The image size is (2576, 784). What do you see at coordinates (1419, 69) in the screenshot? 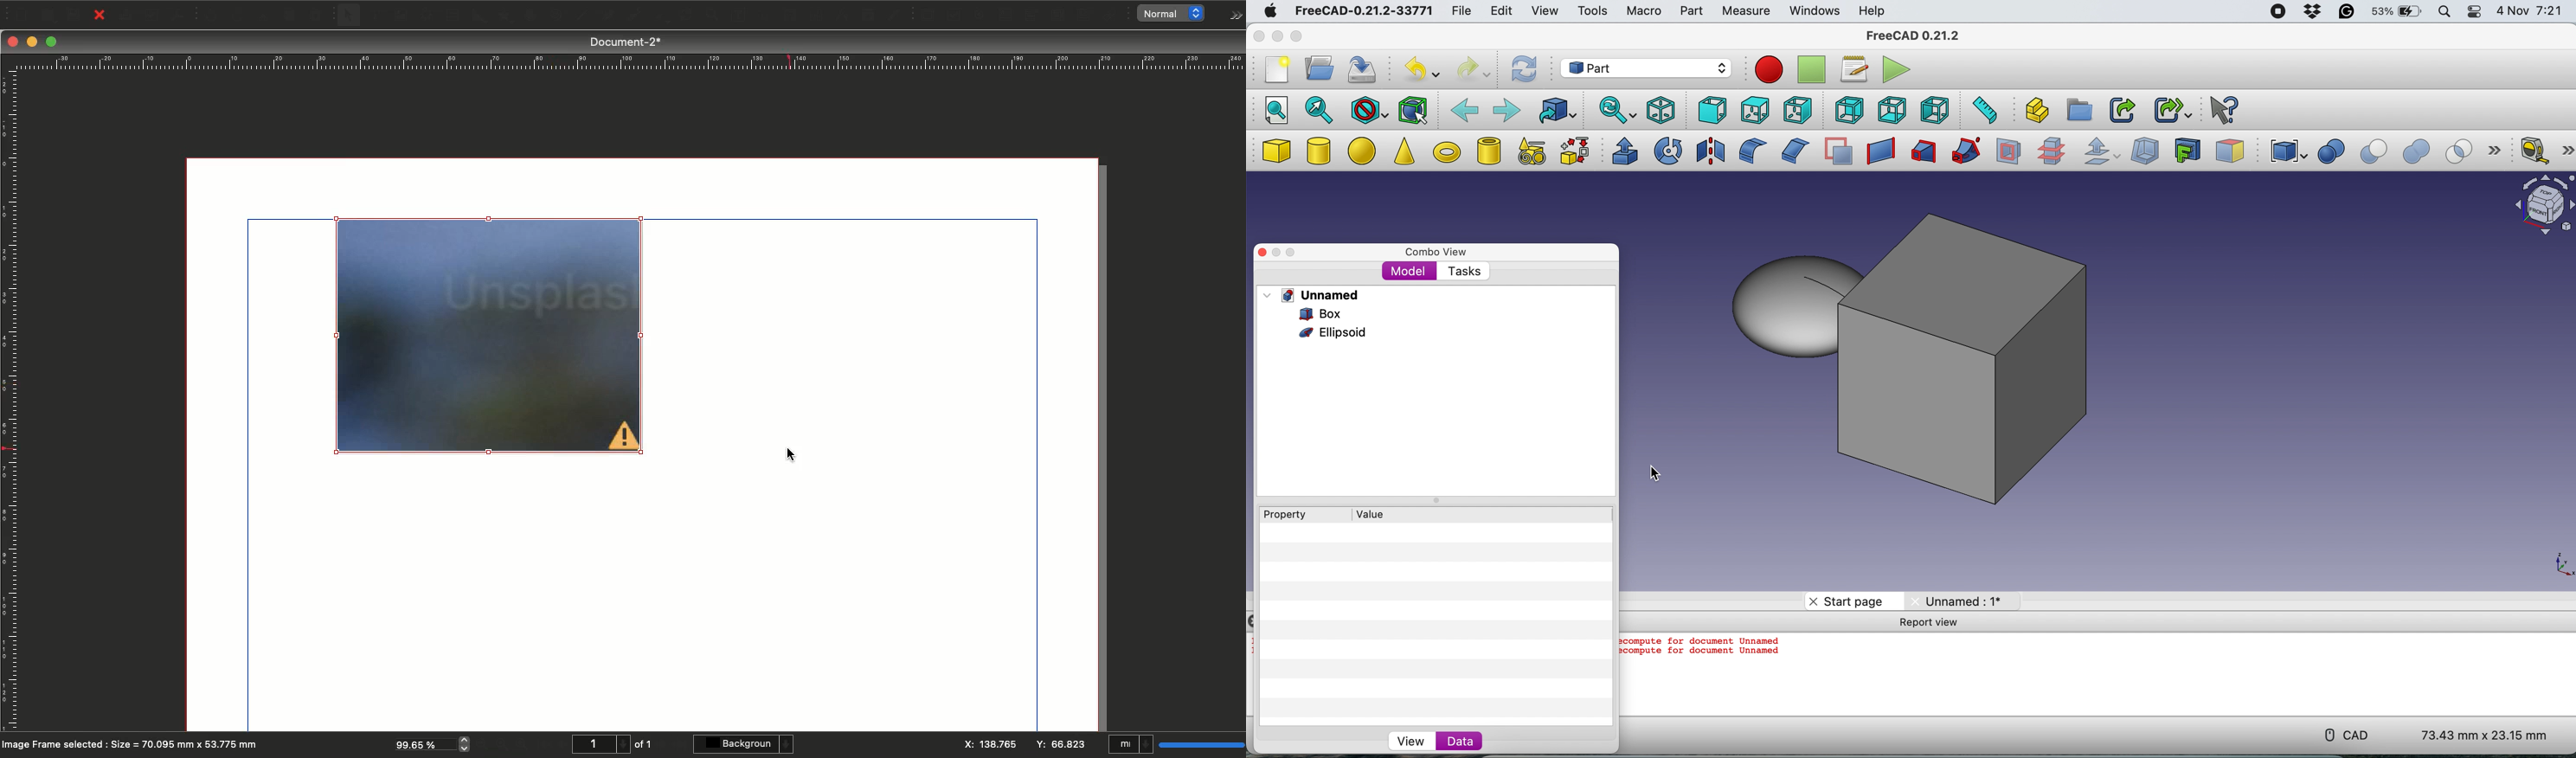
I see `undo` at bounding box center [1419, 69].